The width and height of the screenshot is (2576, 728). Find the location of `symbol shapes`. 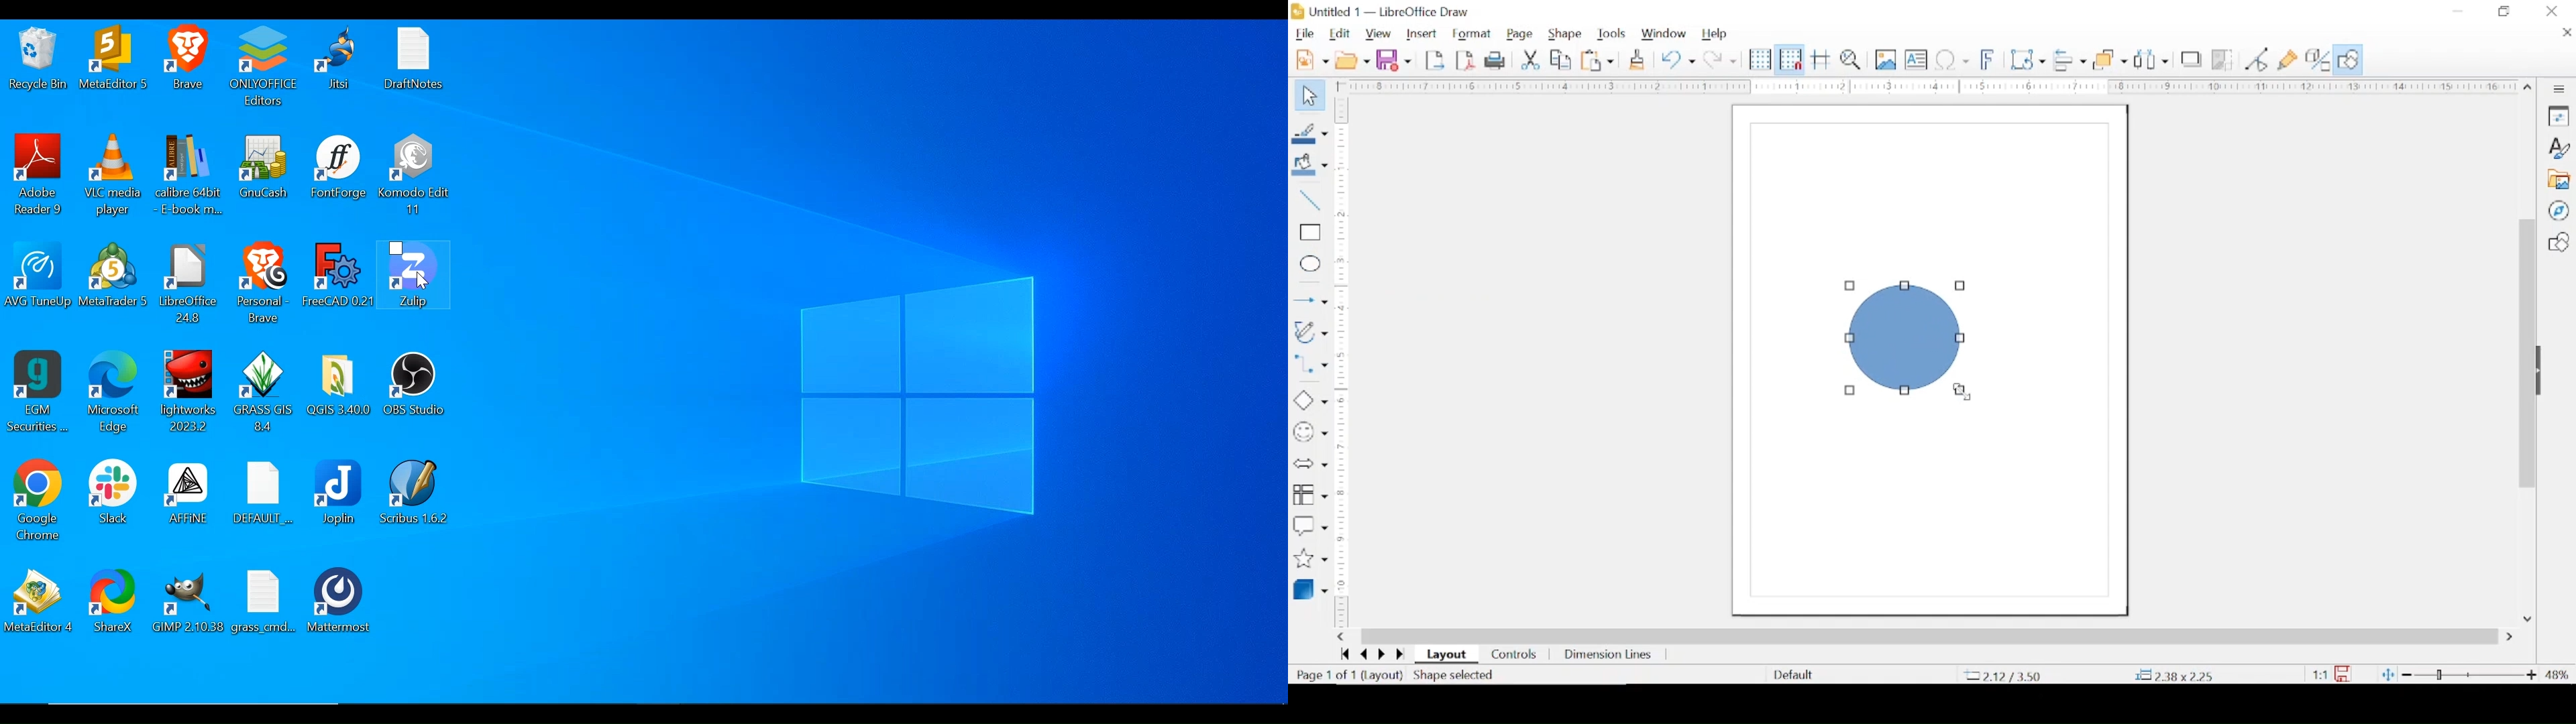

symbol shapes is located at coordinates (1310, 432).